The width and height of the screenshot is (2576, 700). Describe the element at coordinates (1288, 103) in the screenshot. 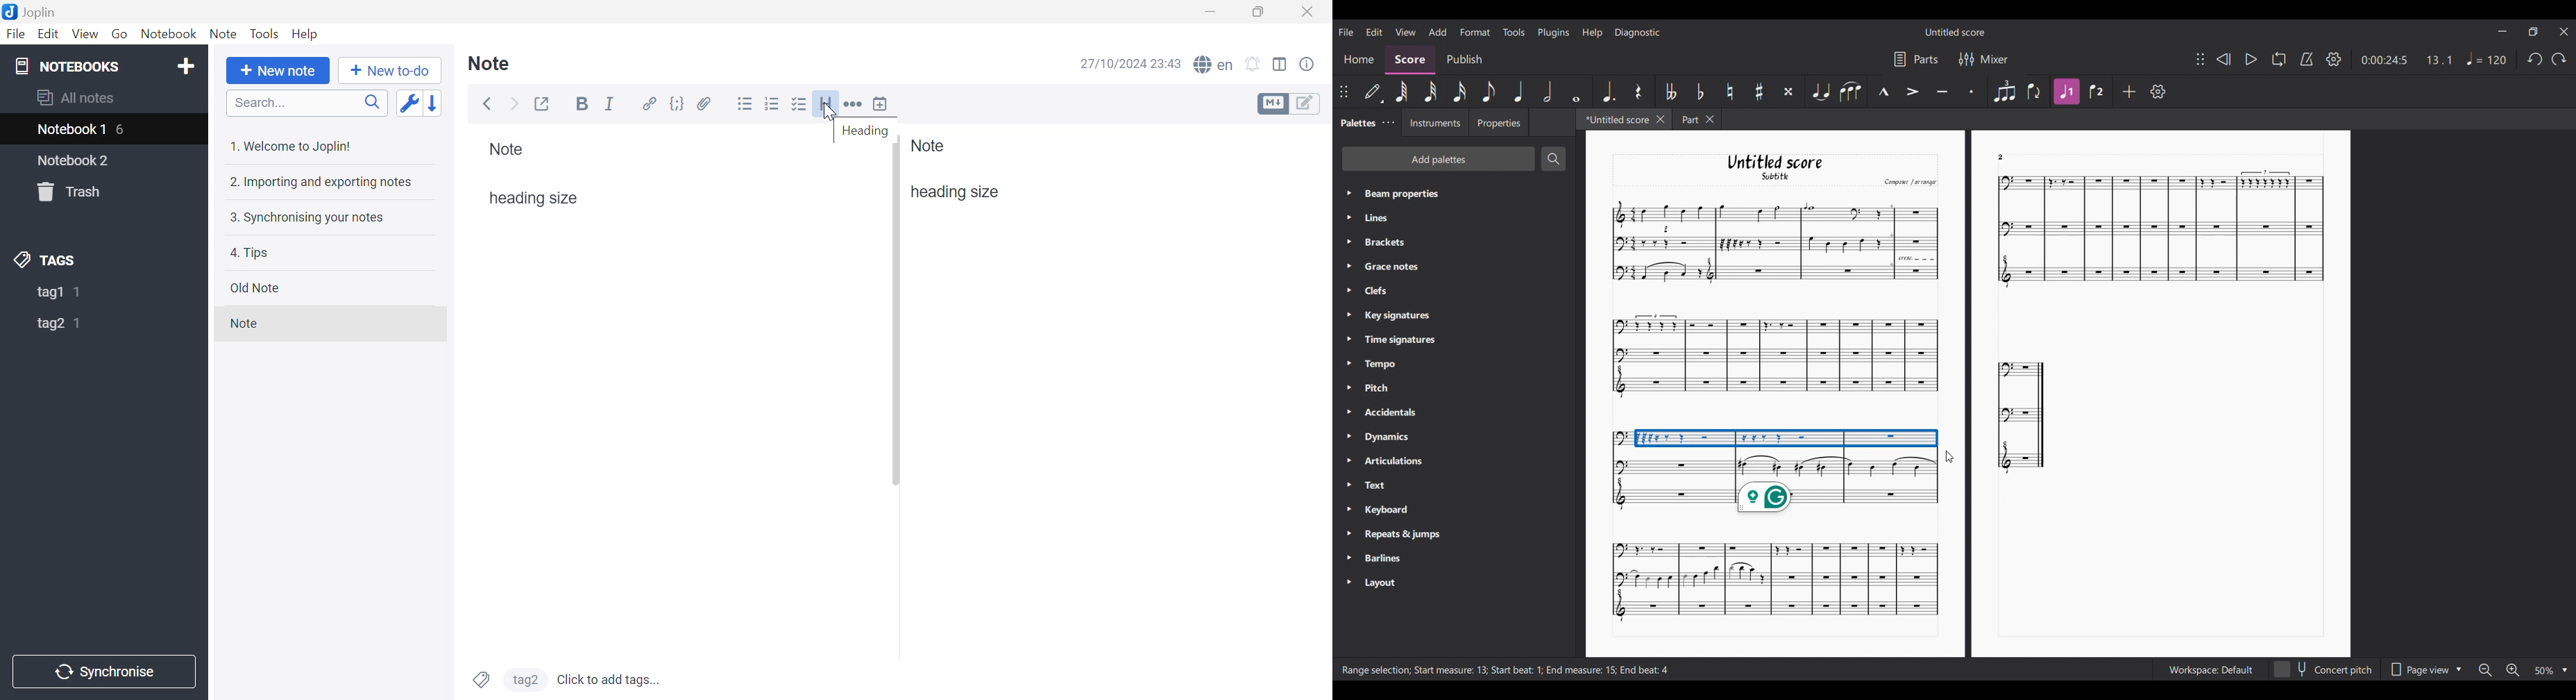

I see `Toggle editors` at that location.